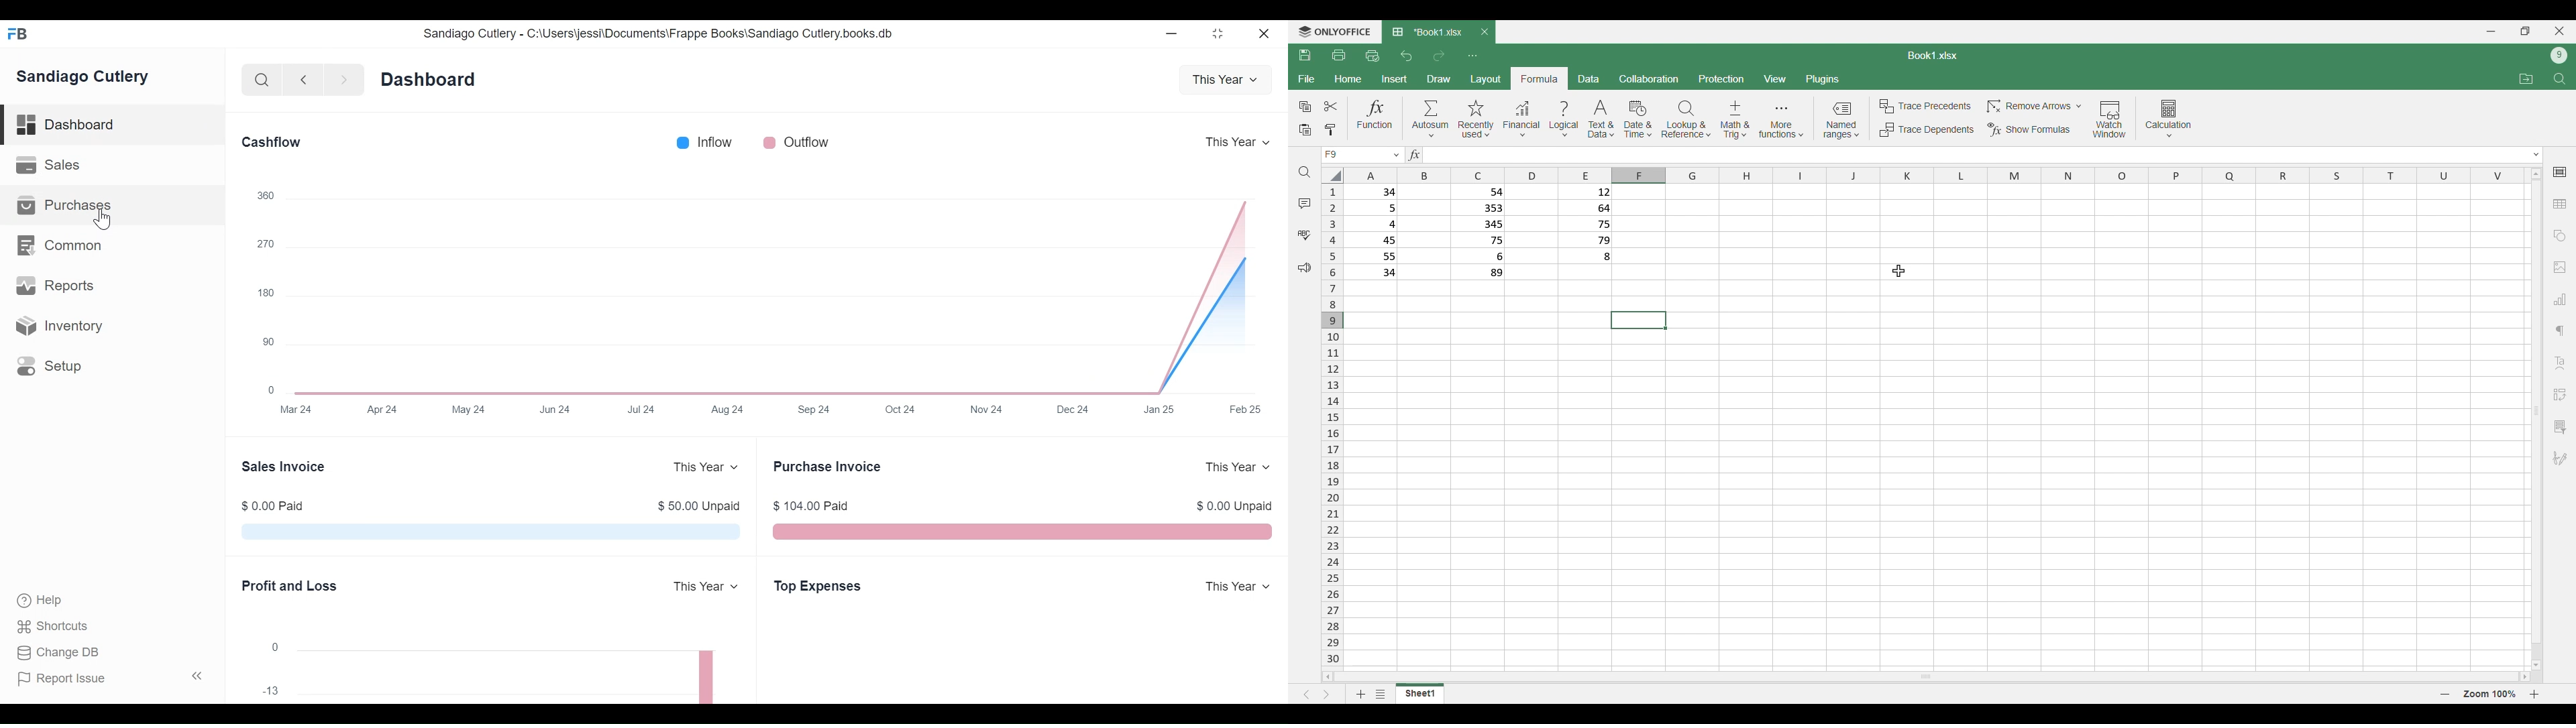 The width and height of the screenshot is (2576, 728). What do you see at coordinates (288, 586) in the screenshot?
I see `Profit and Loss` at bounding box center [288, 586].